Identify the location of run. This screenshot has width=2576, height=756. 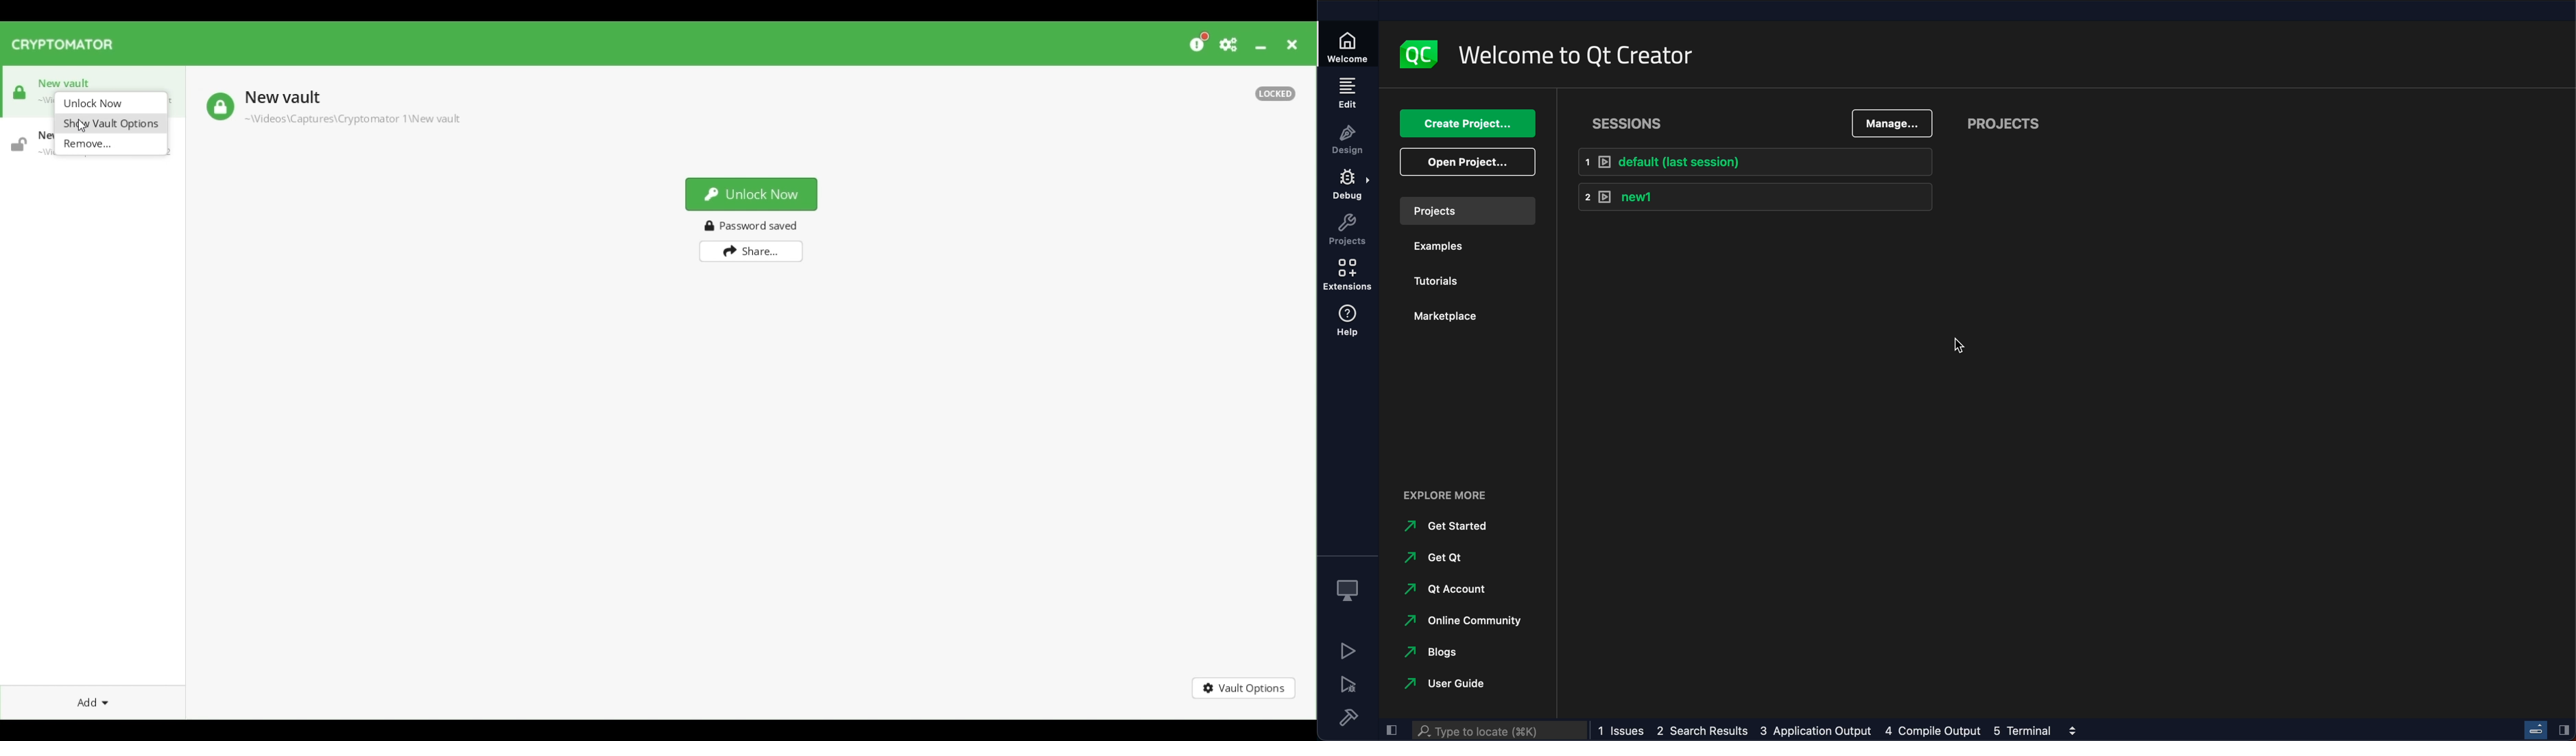
(1345, 653).